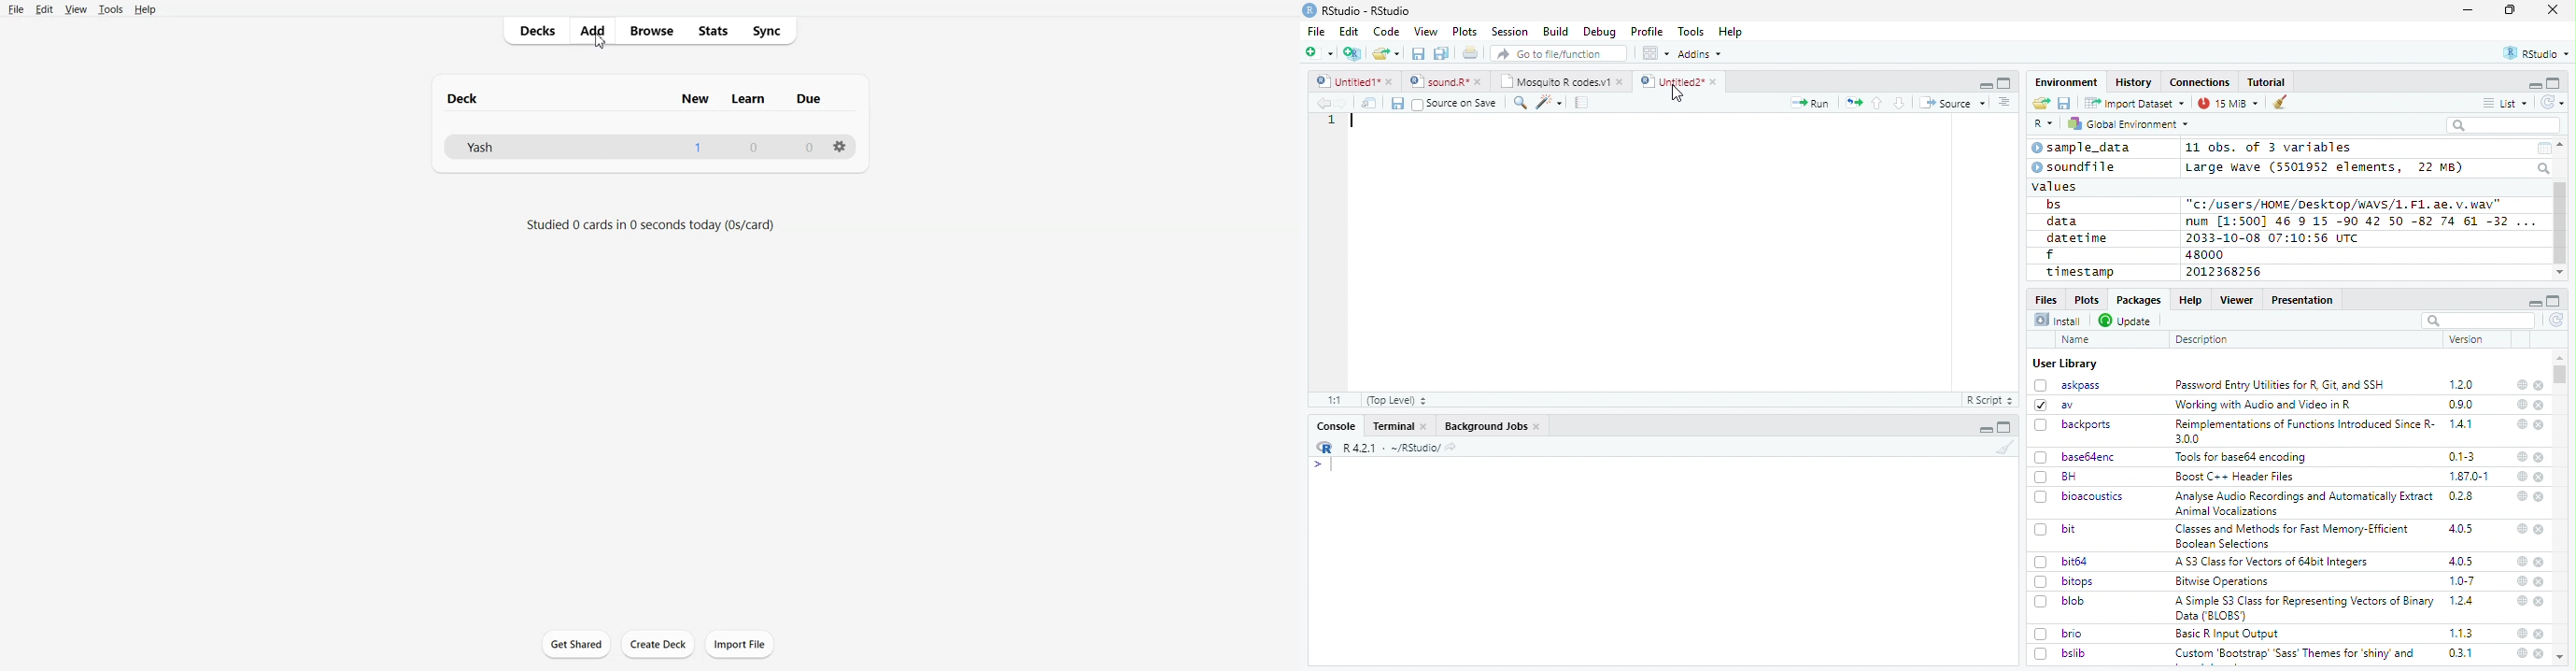 This screenshot has width=2576, height=672. I want to click on Edit, so click(45, 9).